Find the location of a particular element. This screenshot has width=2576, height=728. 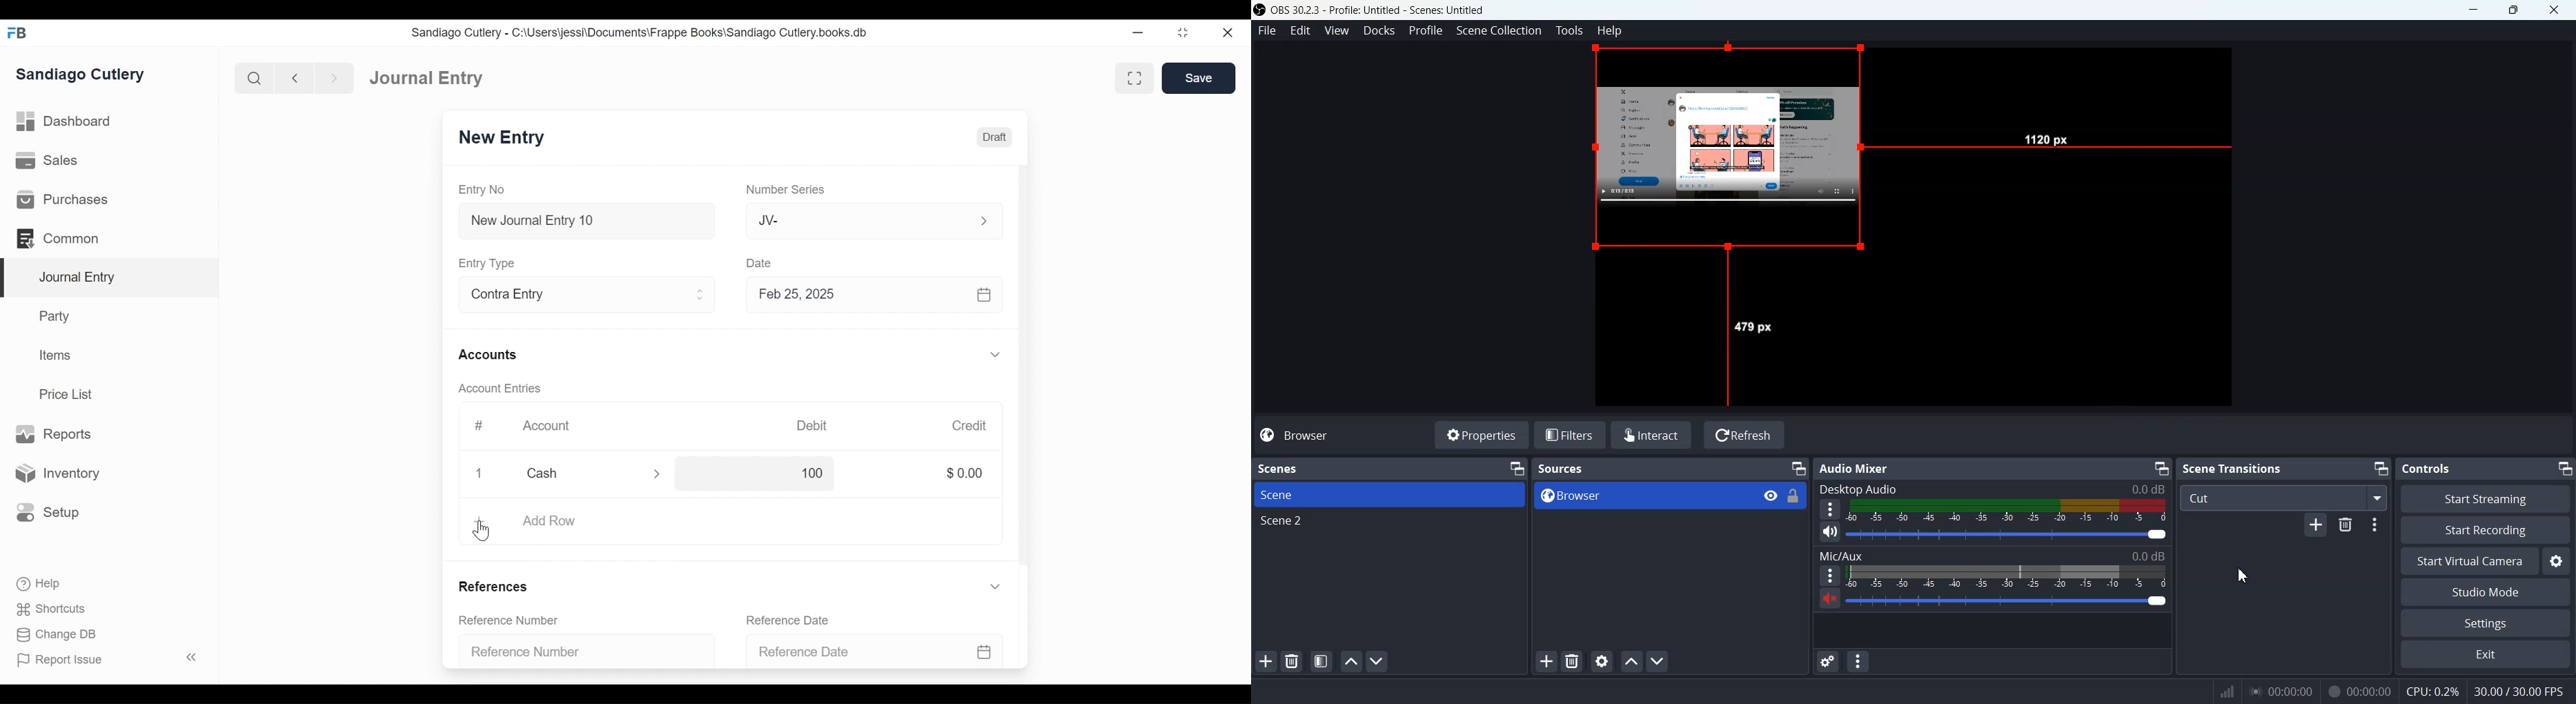

Help is located at coordinates (36, 582).